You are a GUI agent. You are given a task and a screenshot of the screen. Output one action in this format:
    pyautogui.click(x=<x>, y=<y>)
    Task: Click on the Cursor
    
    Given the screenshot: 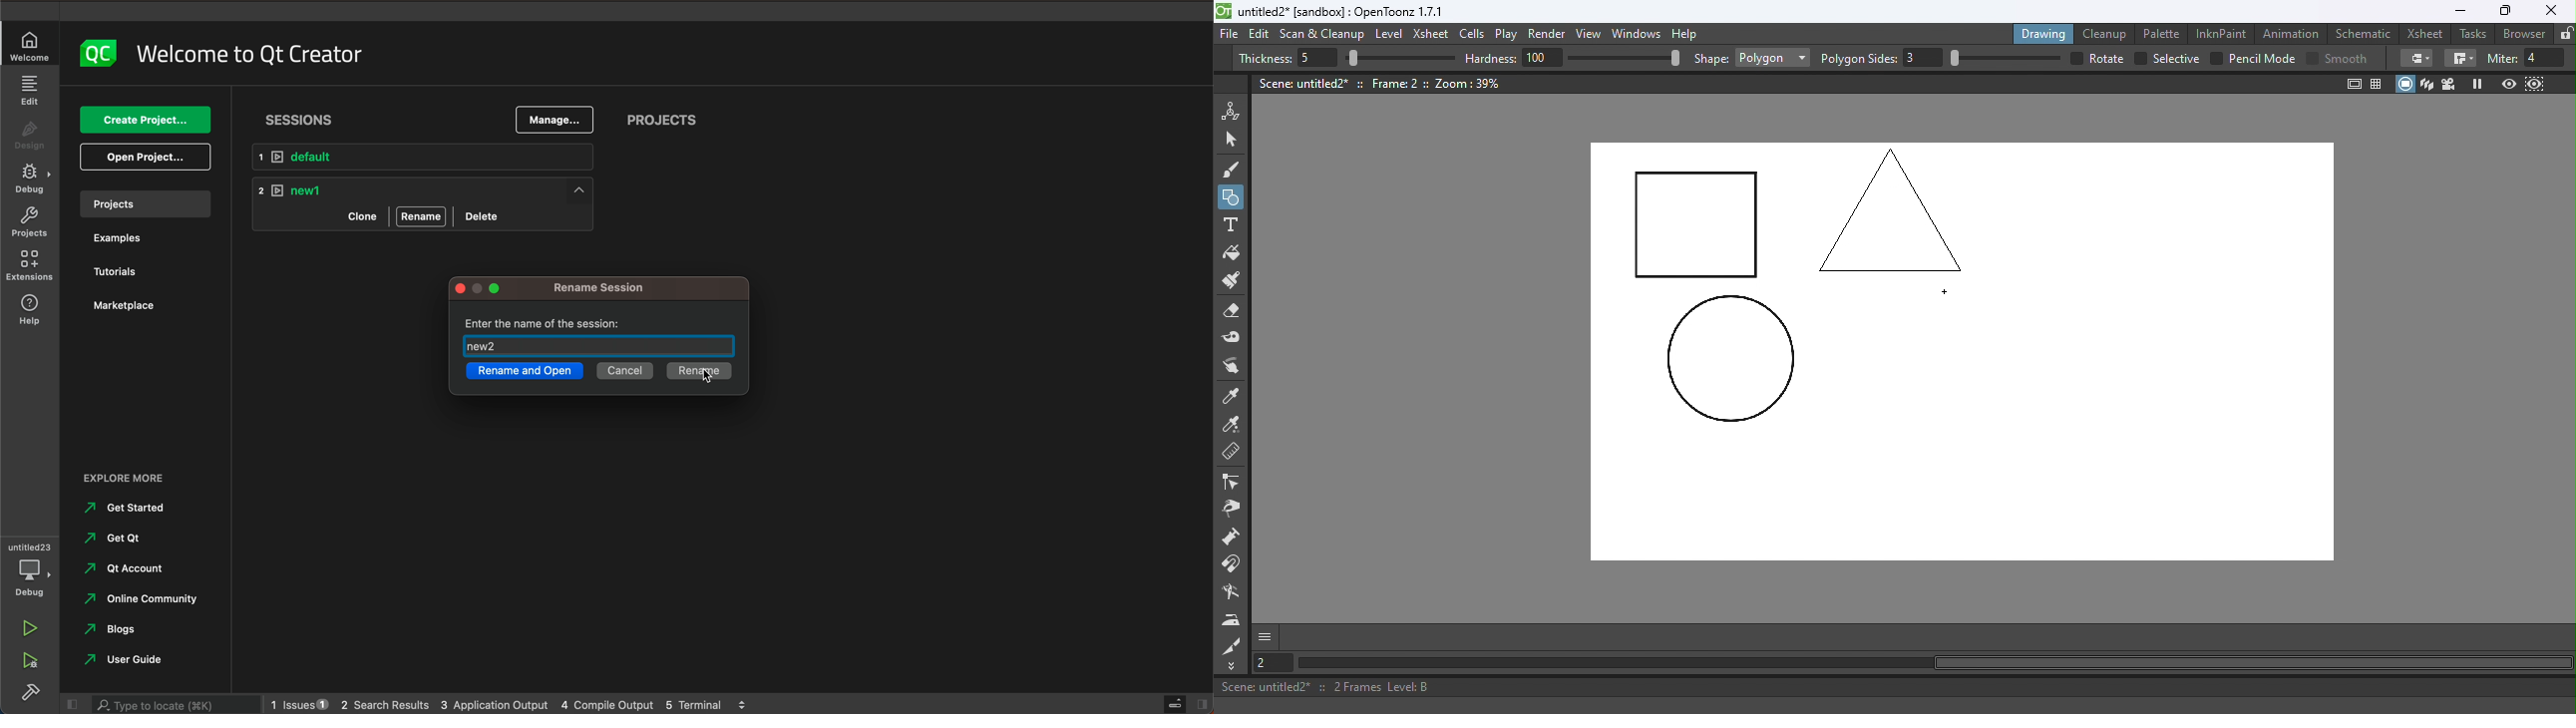 What is the action you would take?
    pyautogui.click(x=1948, y=293)
    